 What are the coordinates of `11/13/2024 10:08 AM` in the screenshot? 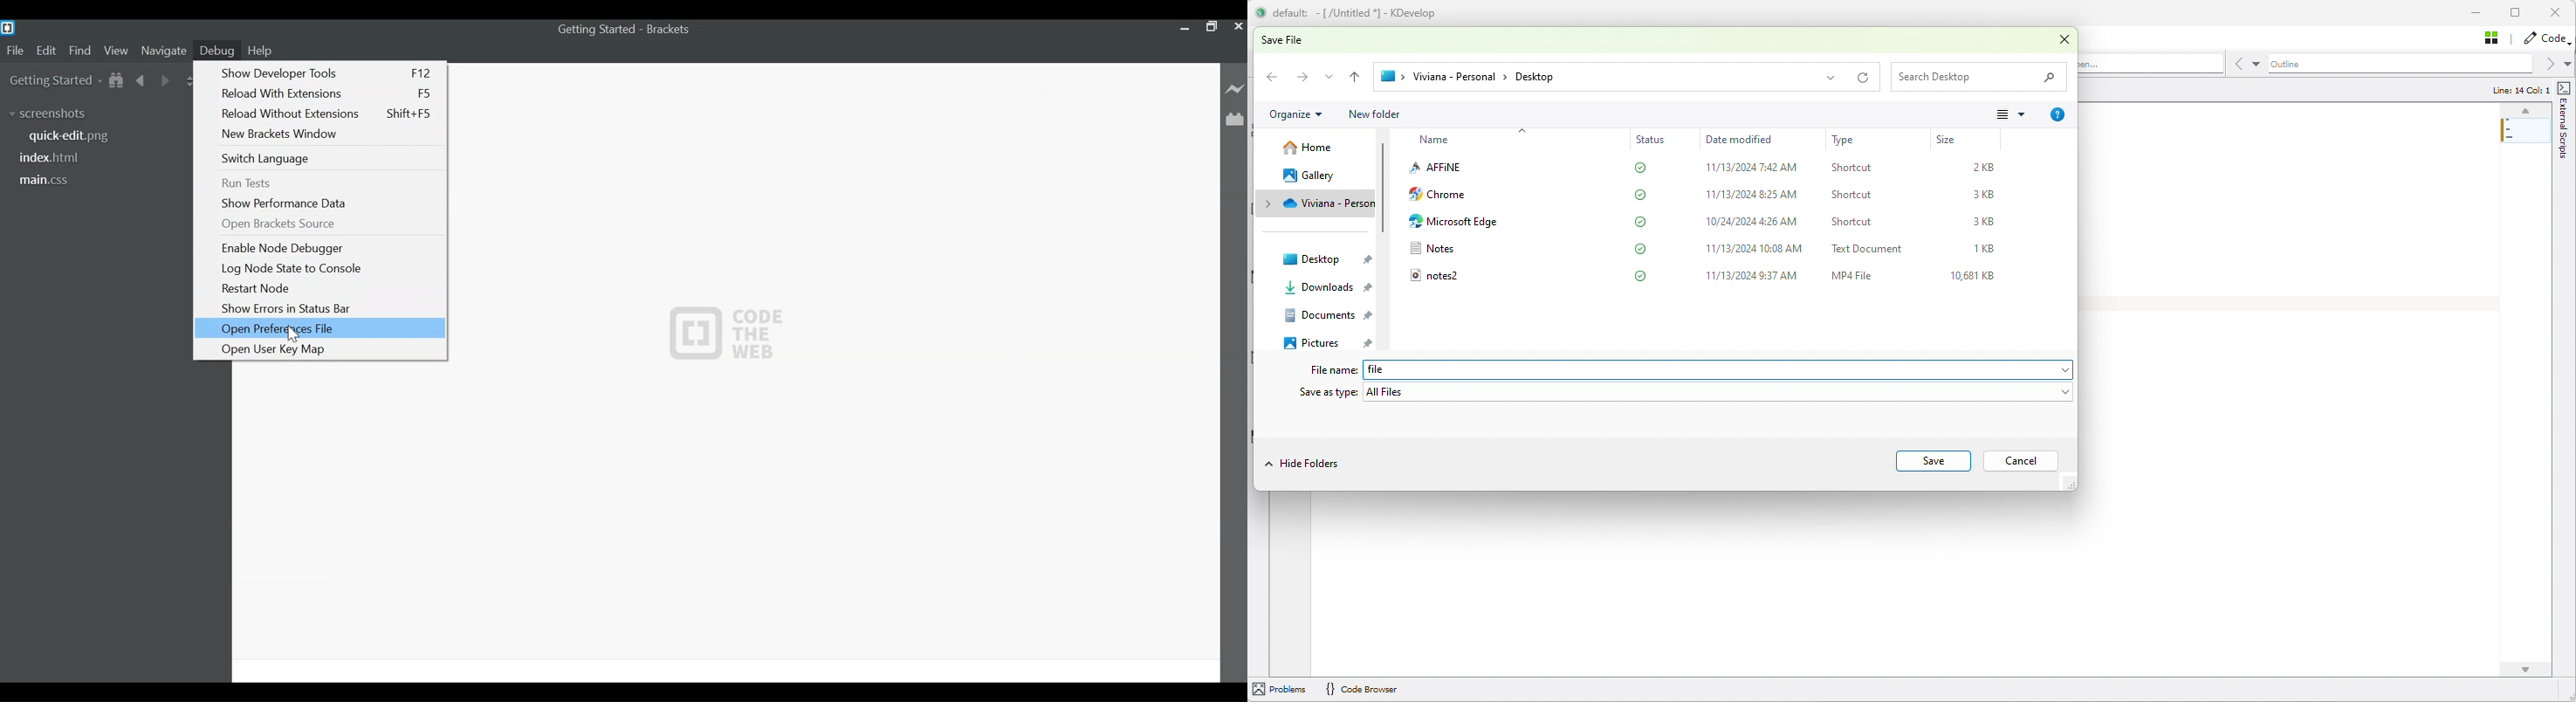 It's located at (1757, 249).